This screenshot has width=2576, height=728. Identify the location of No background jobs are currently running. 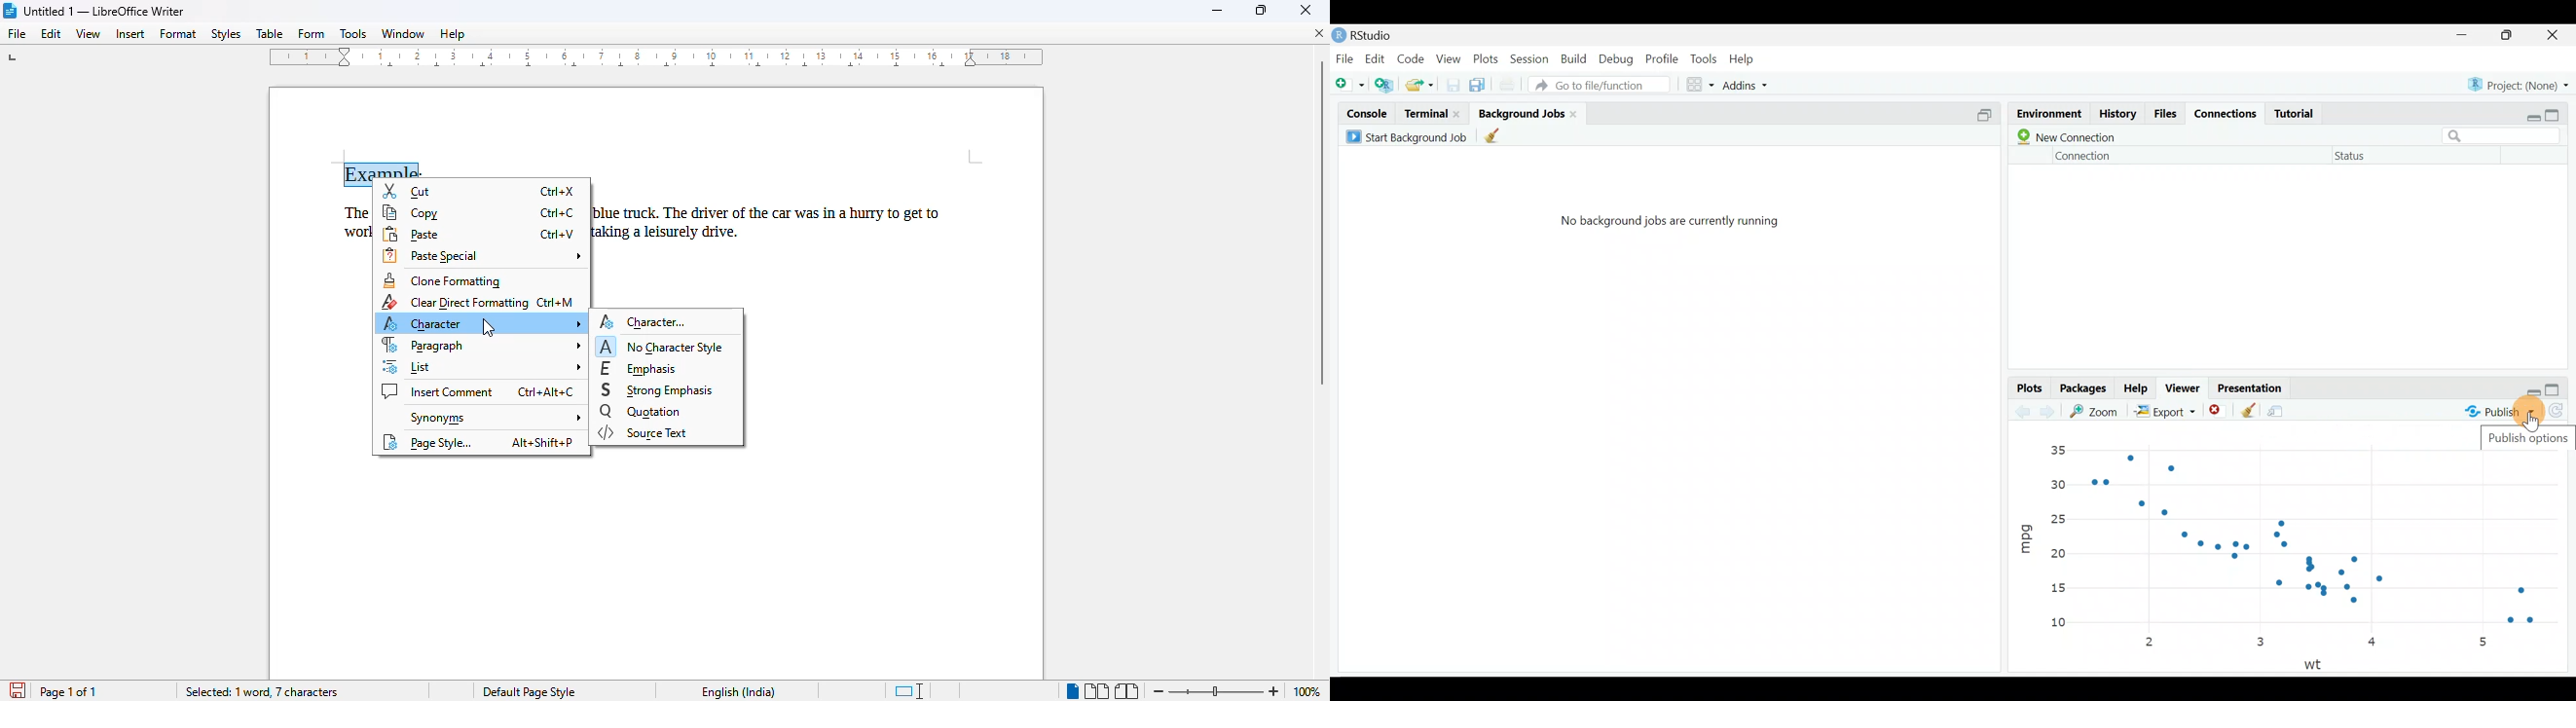
(1669, 227).